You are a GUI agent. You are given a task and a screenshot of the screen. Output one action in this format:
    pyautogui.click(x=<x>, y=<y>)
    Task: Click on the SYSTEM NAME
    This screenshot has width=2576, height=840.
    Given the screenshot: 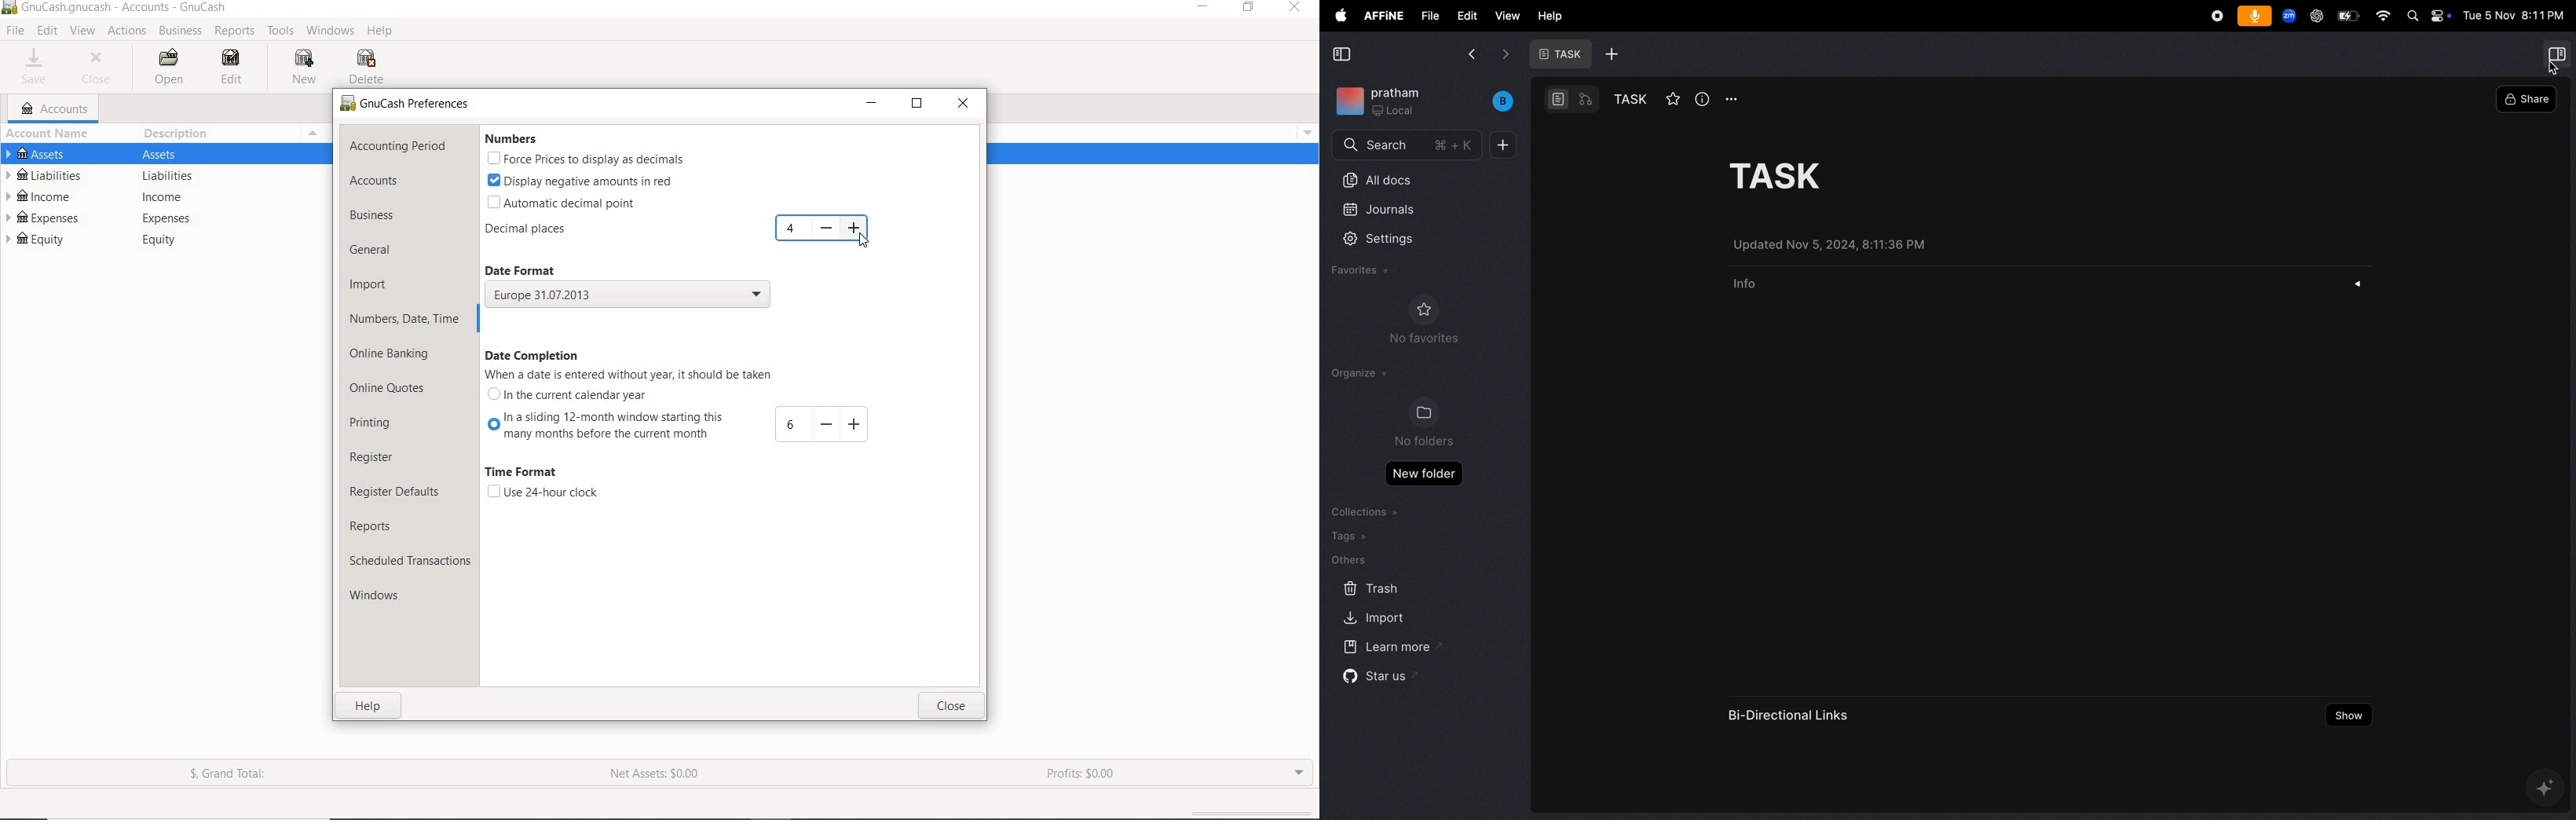 What is the action you would take?
    pyautogui.click(x=9, y=9)
    